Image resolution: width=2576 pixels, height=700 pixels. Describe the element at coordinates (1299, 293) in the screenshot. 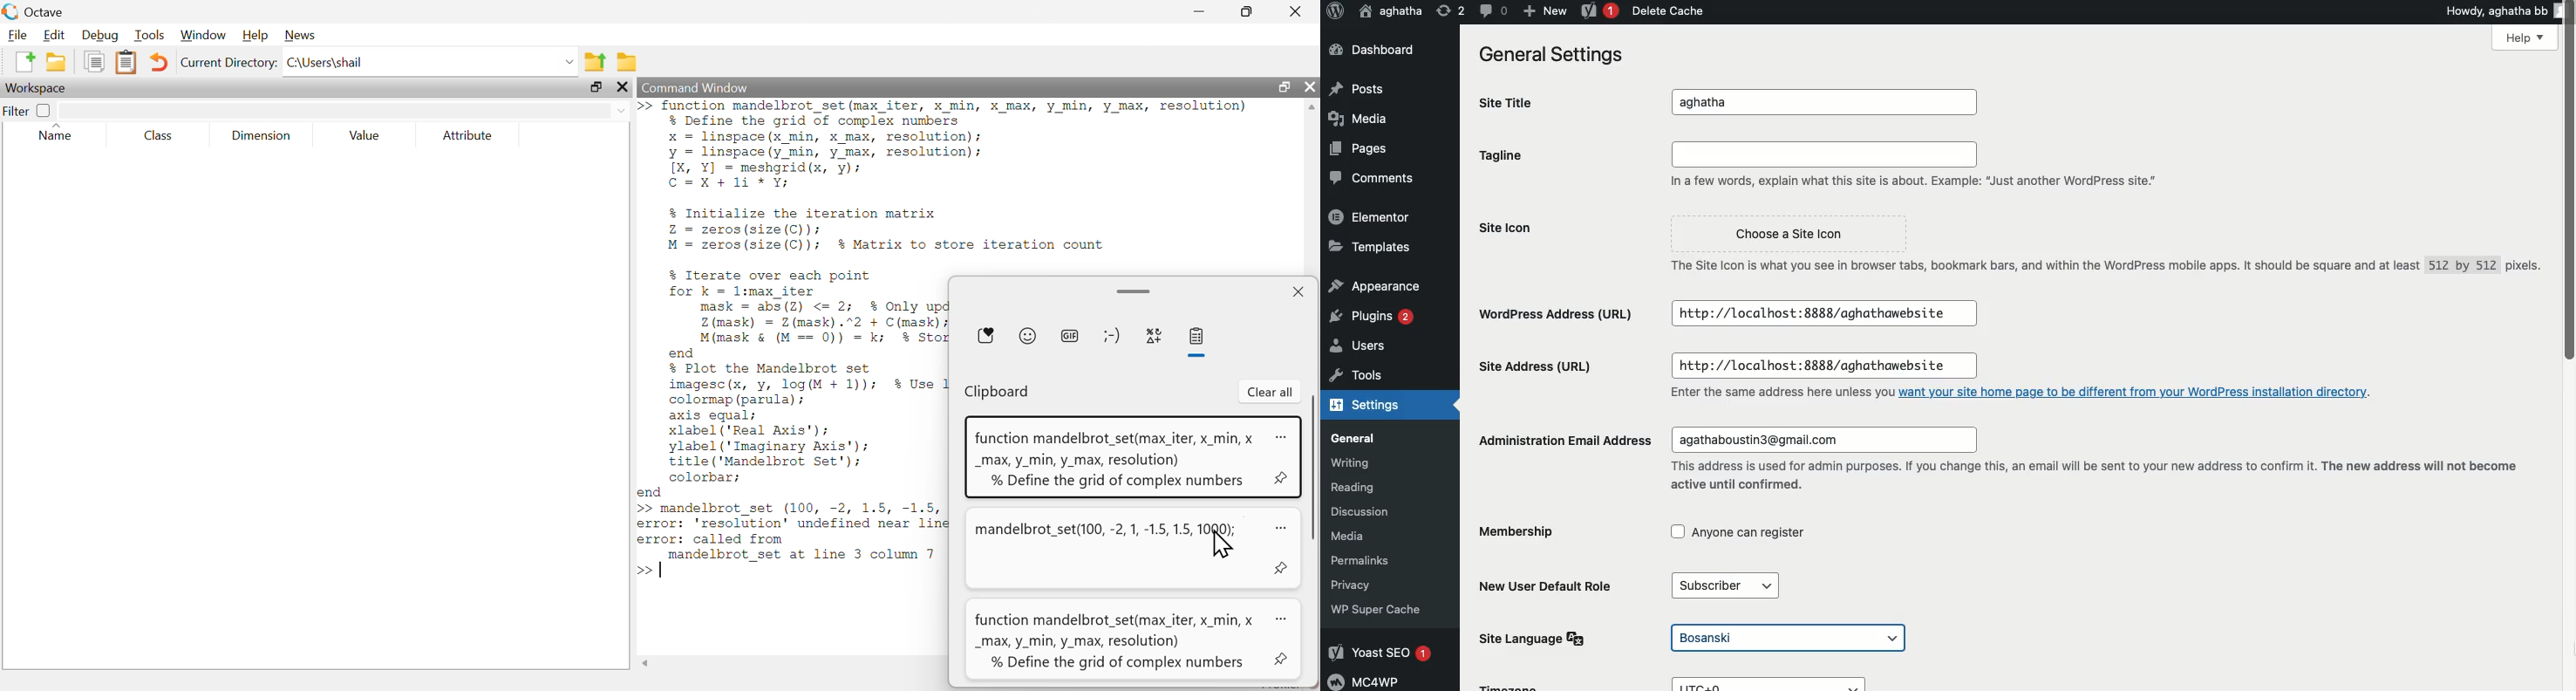

I see `close` at that location.